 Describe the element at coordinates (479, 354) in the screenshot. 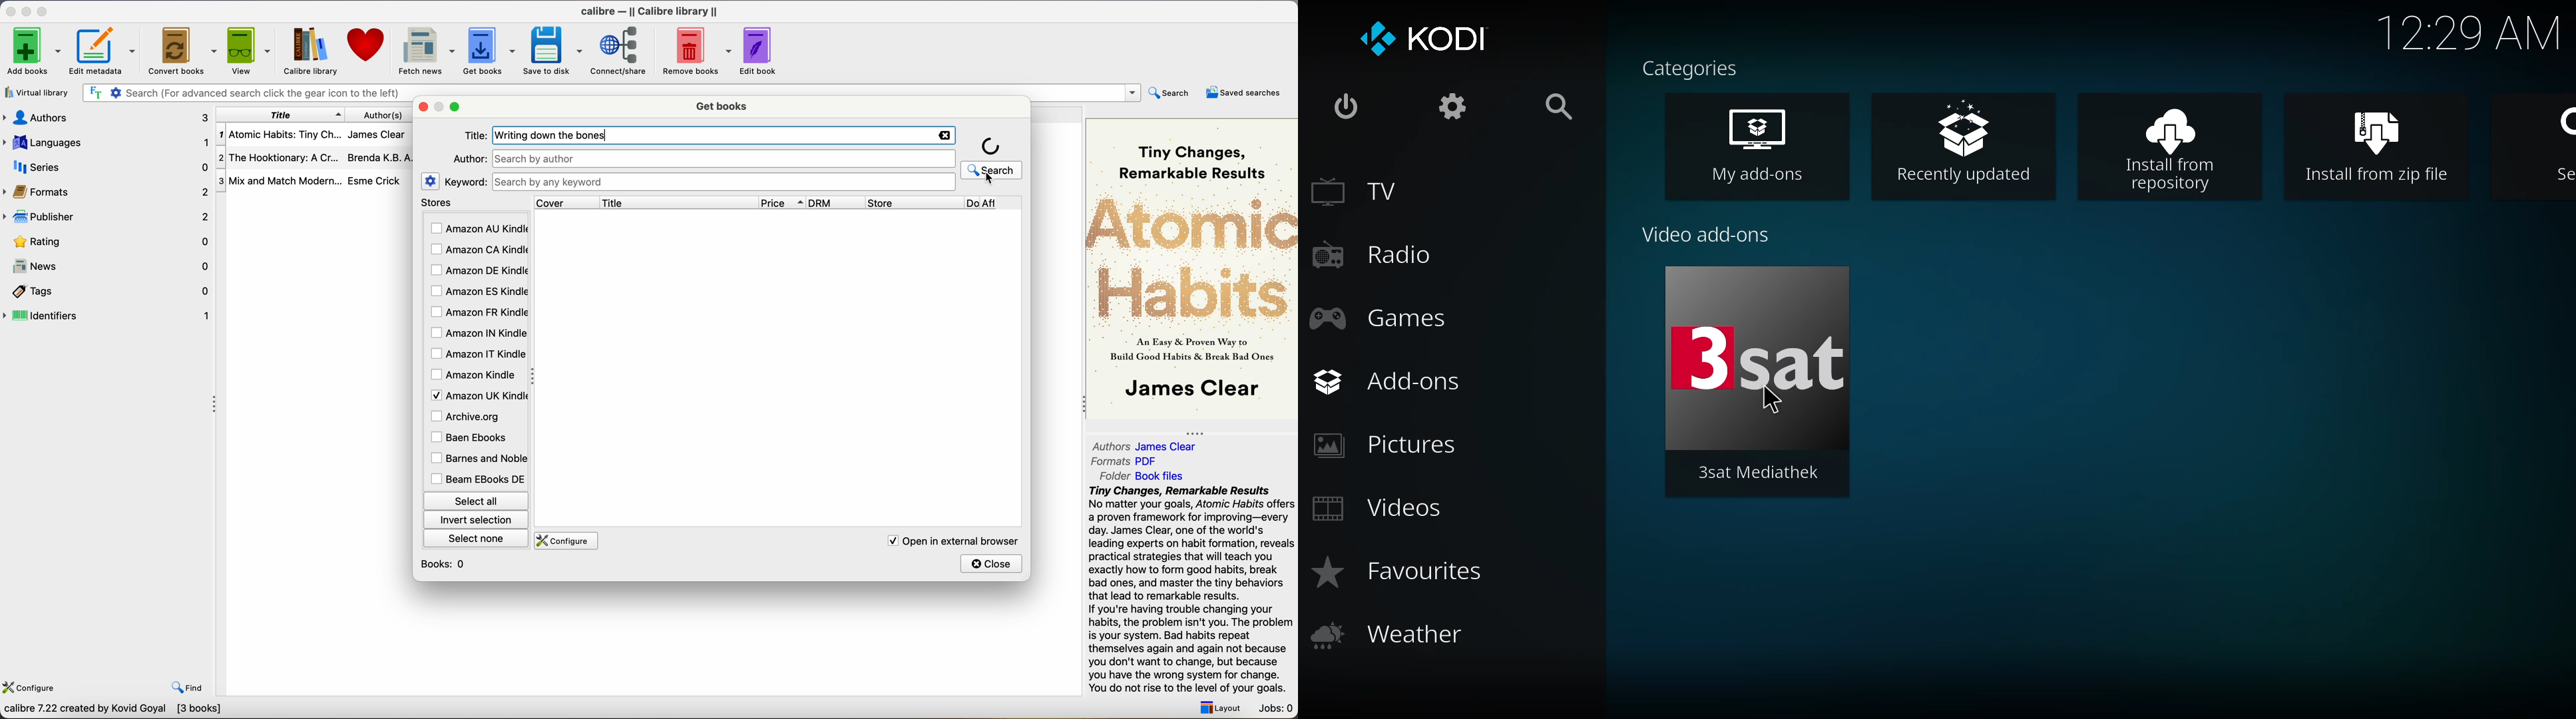

I see `Amazon IT Kindle` at that location.